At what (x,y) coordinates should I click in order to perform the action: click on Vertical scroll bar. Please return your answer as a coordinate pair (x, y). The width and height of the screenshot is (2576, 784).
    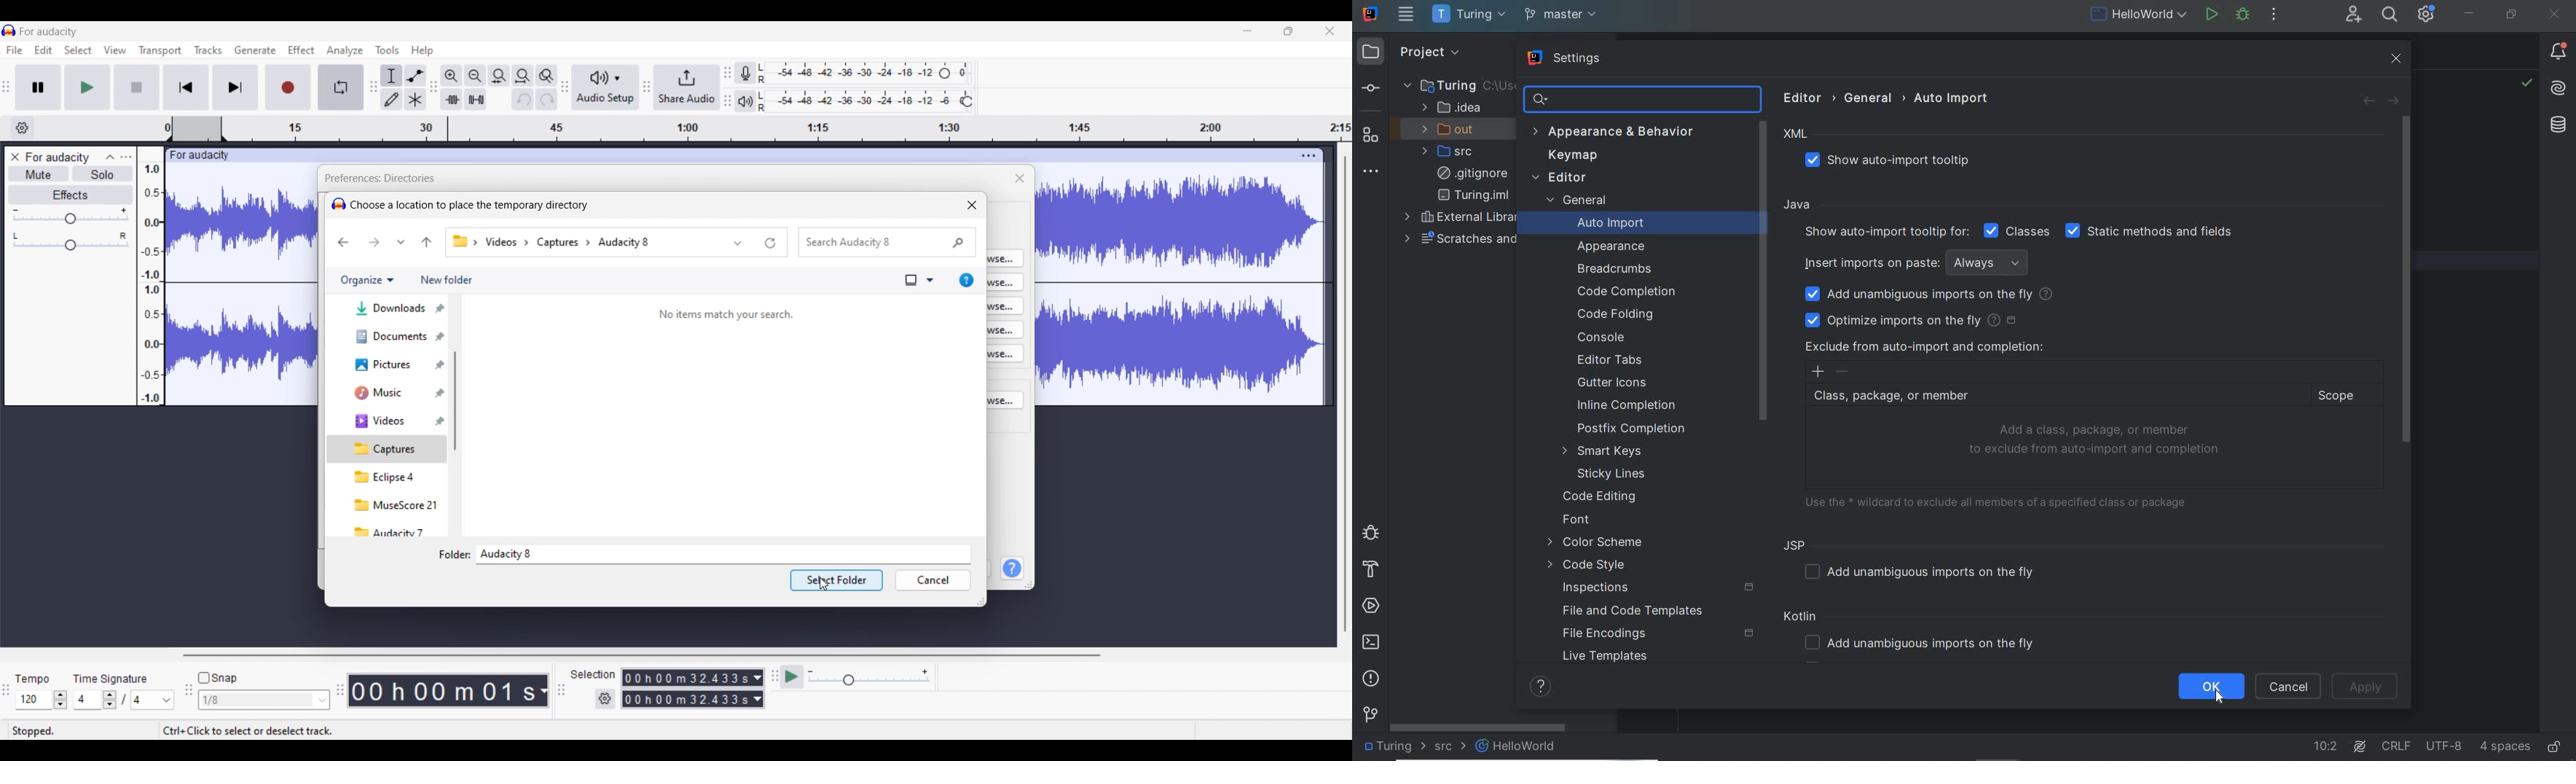
    Looking at the image, I should click on (455, 400).